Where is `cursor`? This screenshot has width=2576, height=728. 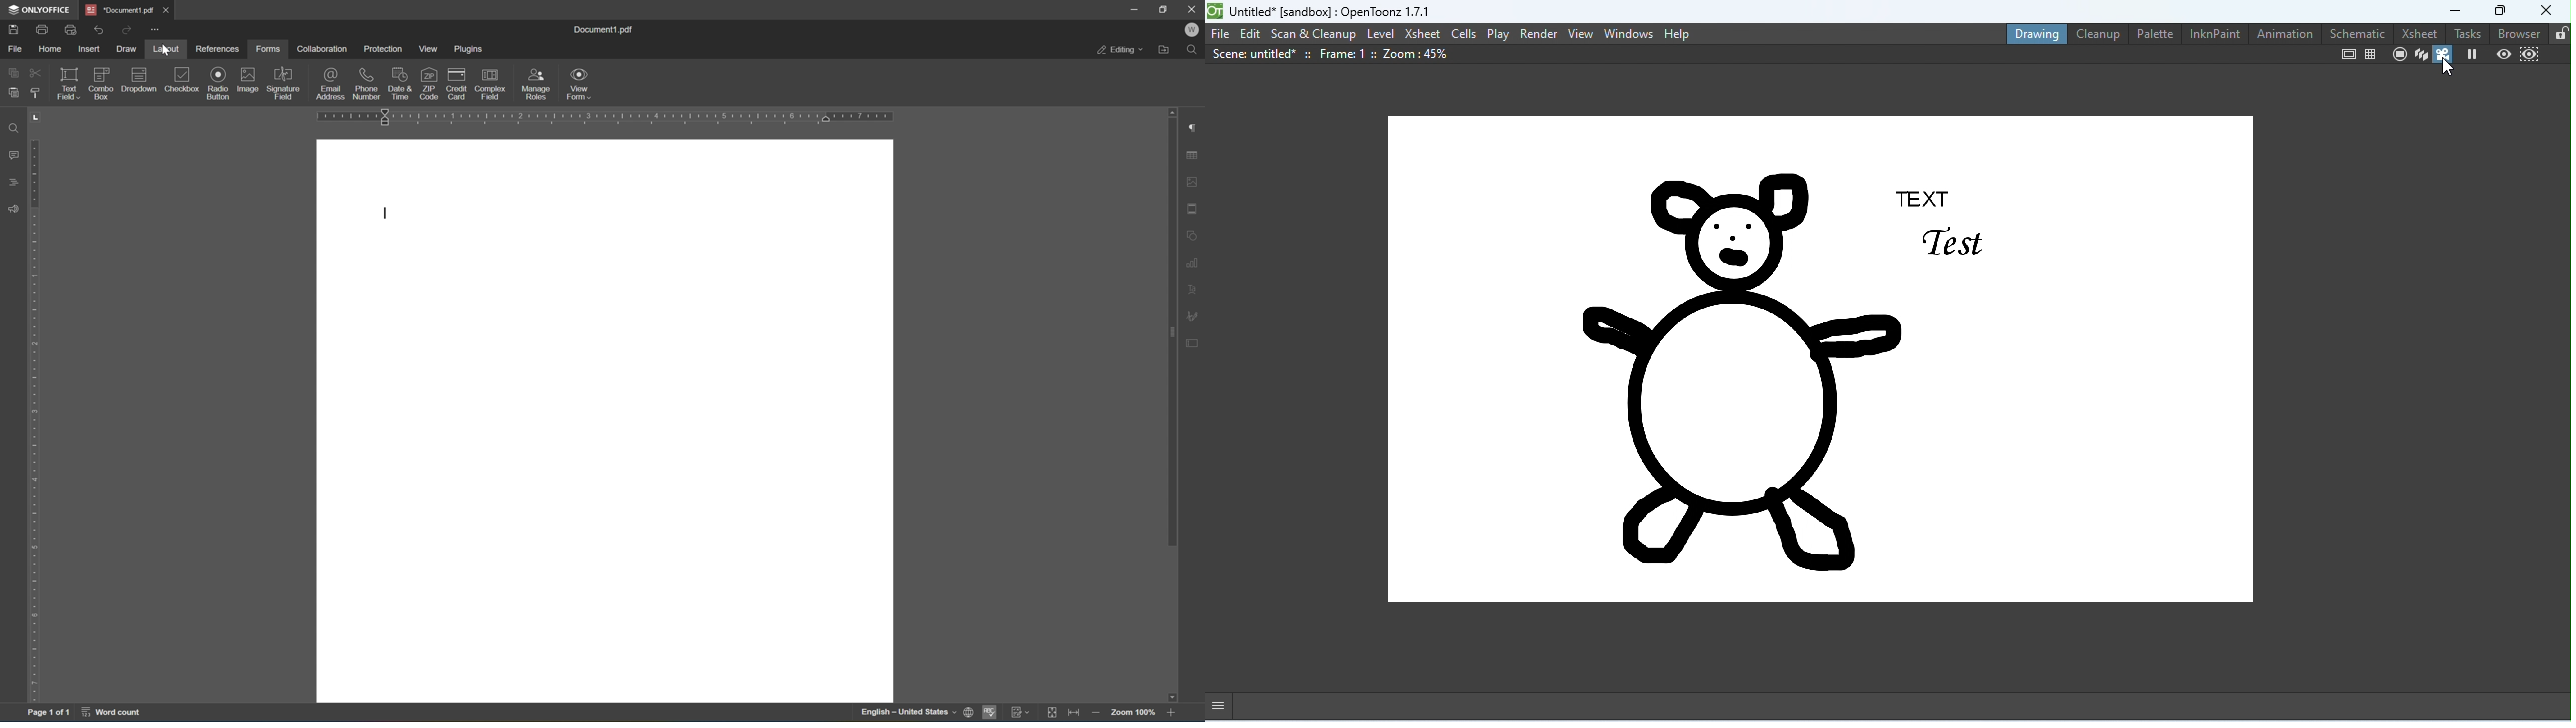 cursor is located at coordinates (2448, 67).